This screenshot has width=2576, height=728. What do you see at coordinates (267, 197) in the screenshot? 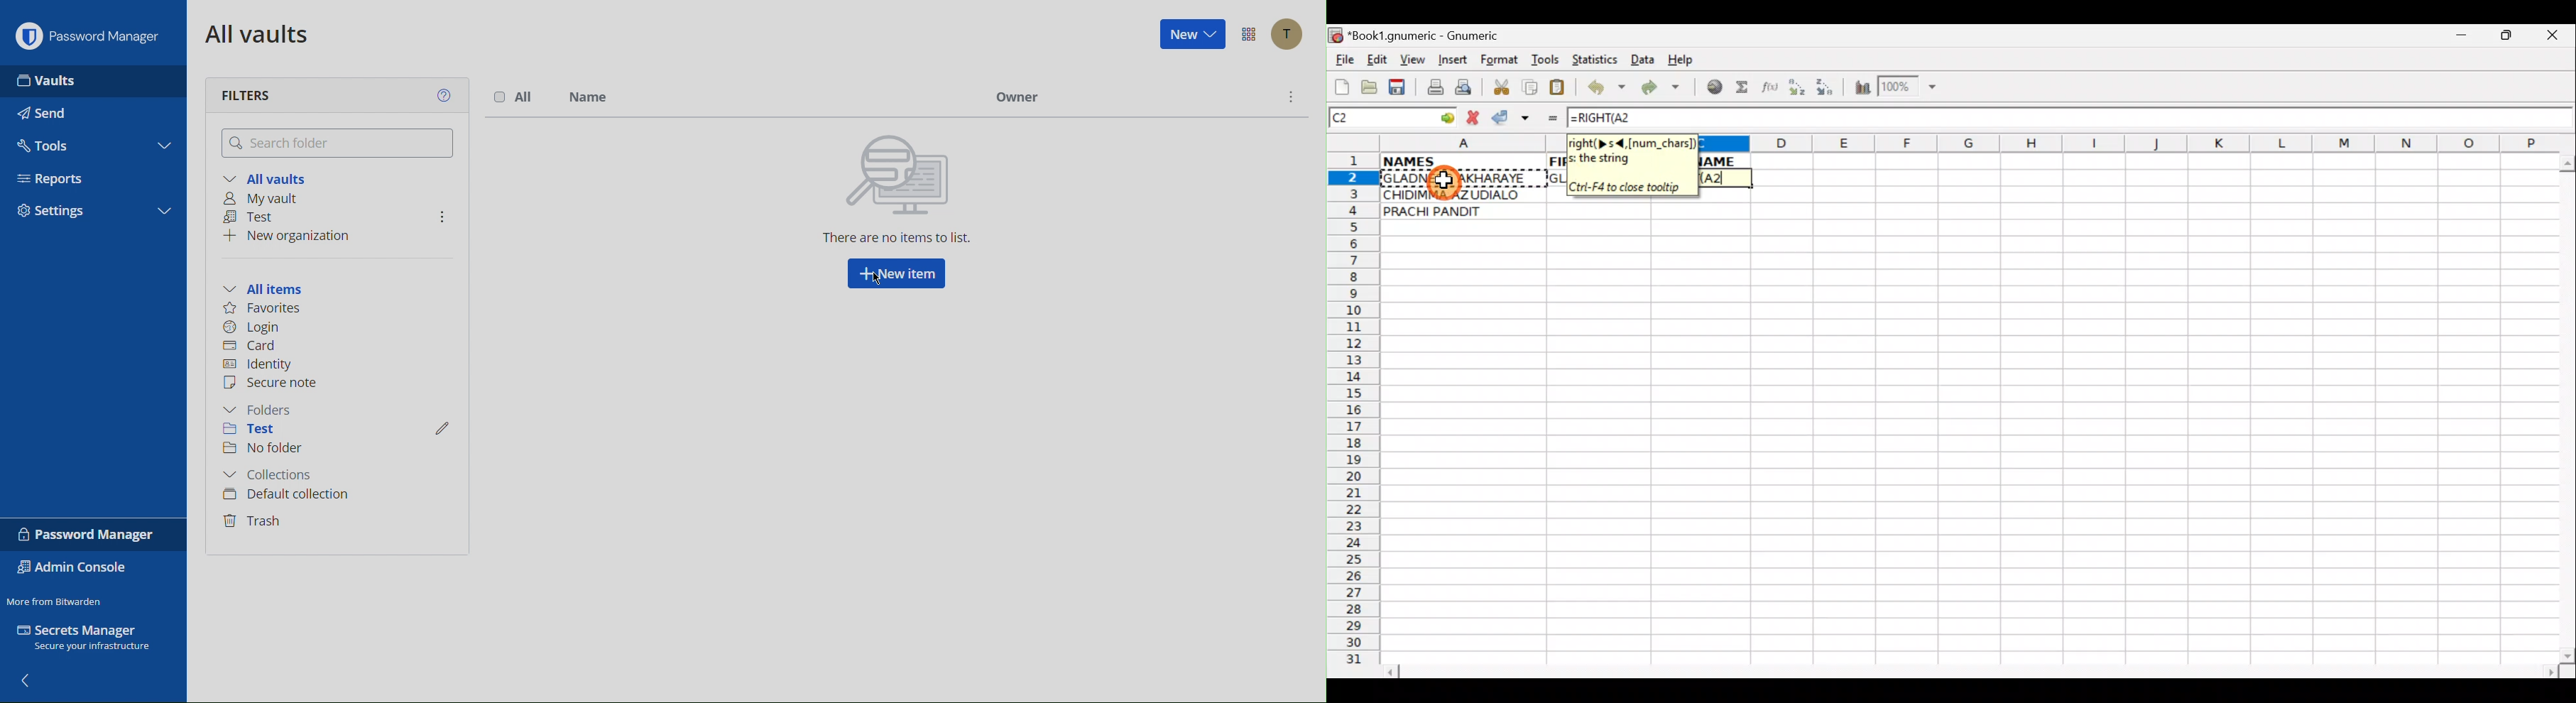
I see `My vault` at bounding box center [267, 197].